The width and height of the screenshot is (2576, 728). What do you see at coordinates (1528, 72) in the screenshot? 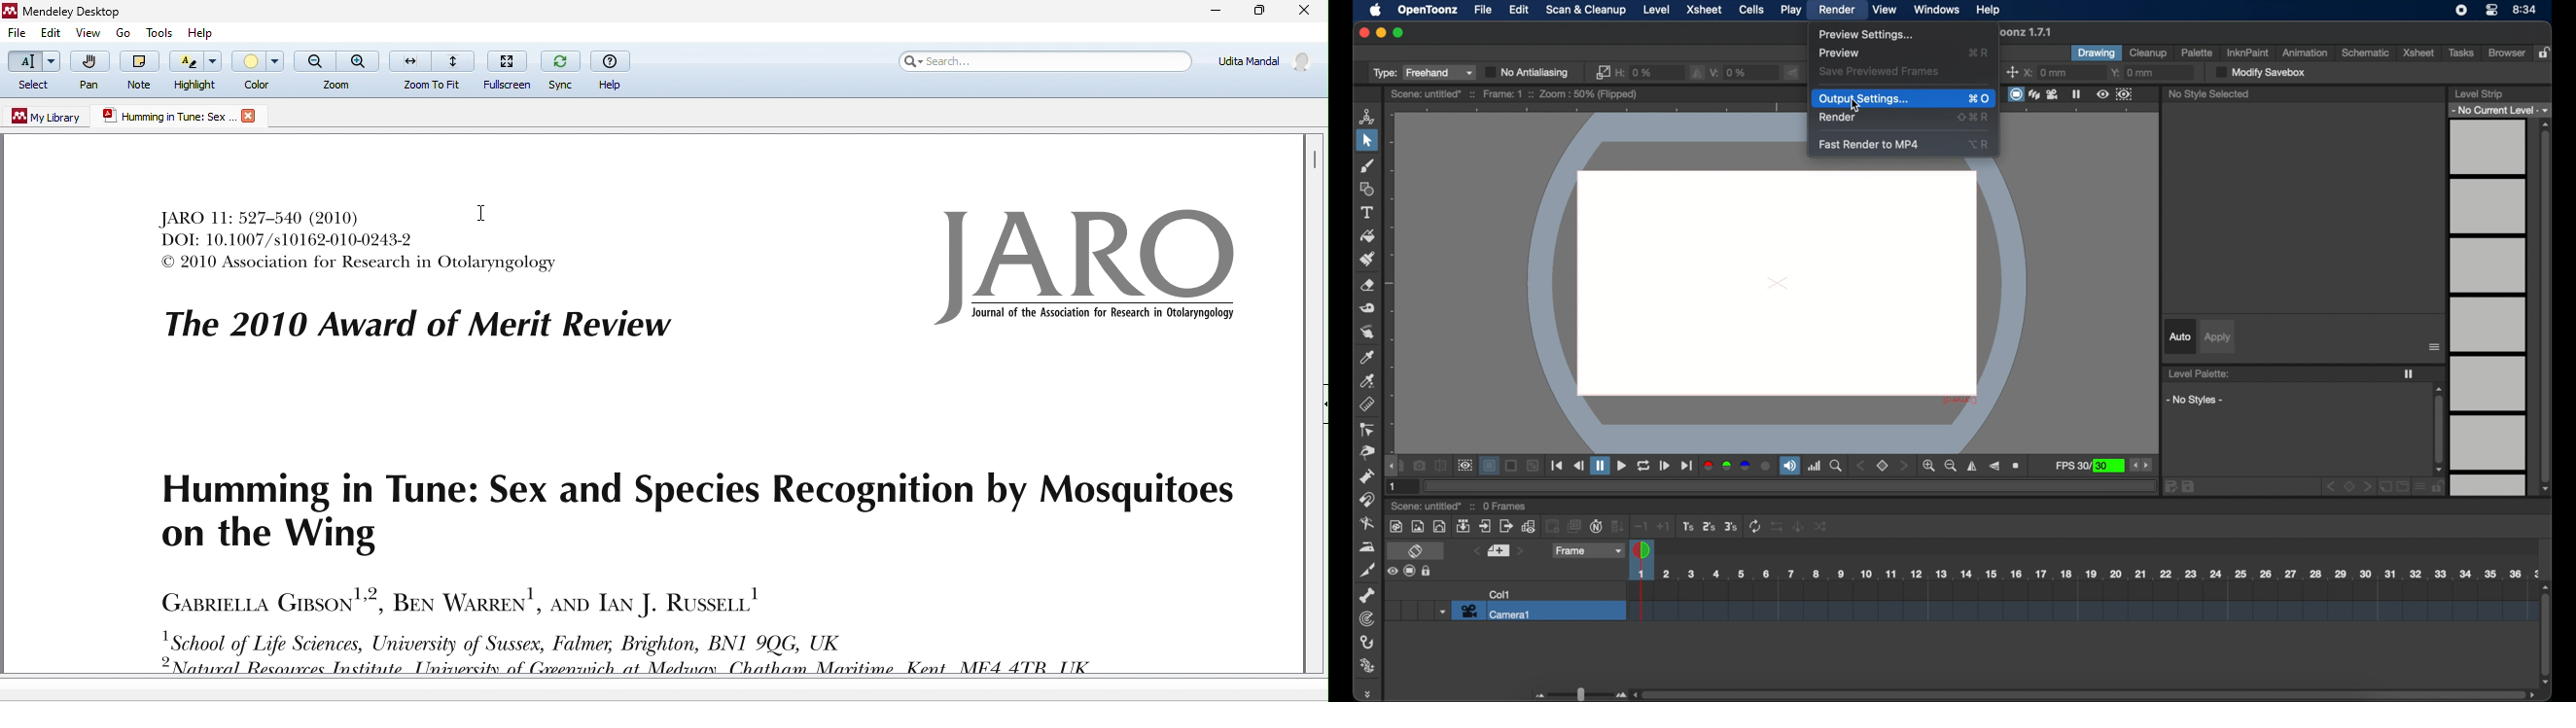
I see `no antialiasing` at bounding box center [1528, 72].